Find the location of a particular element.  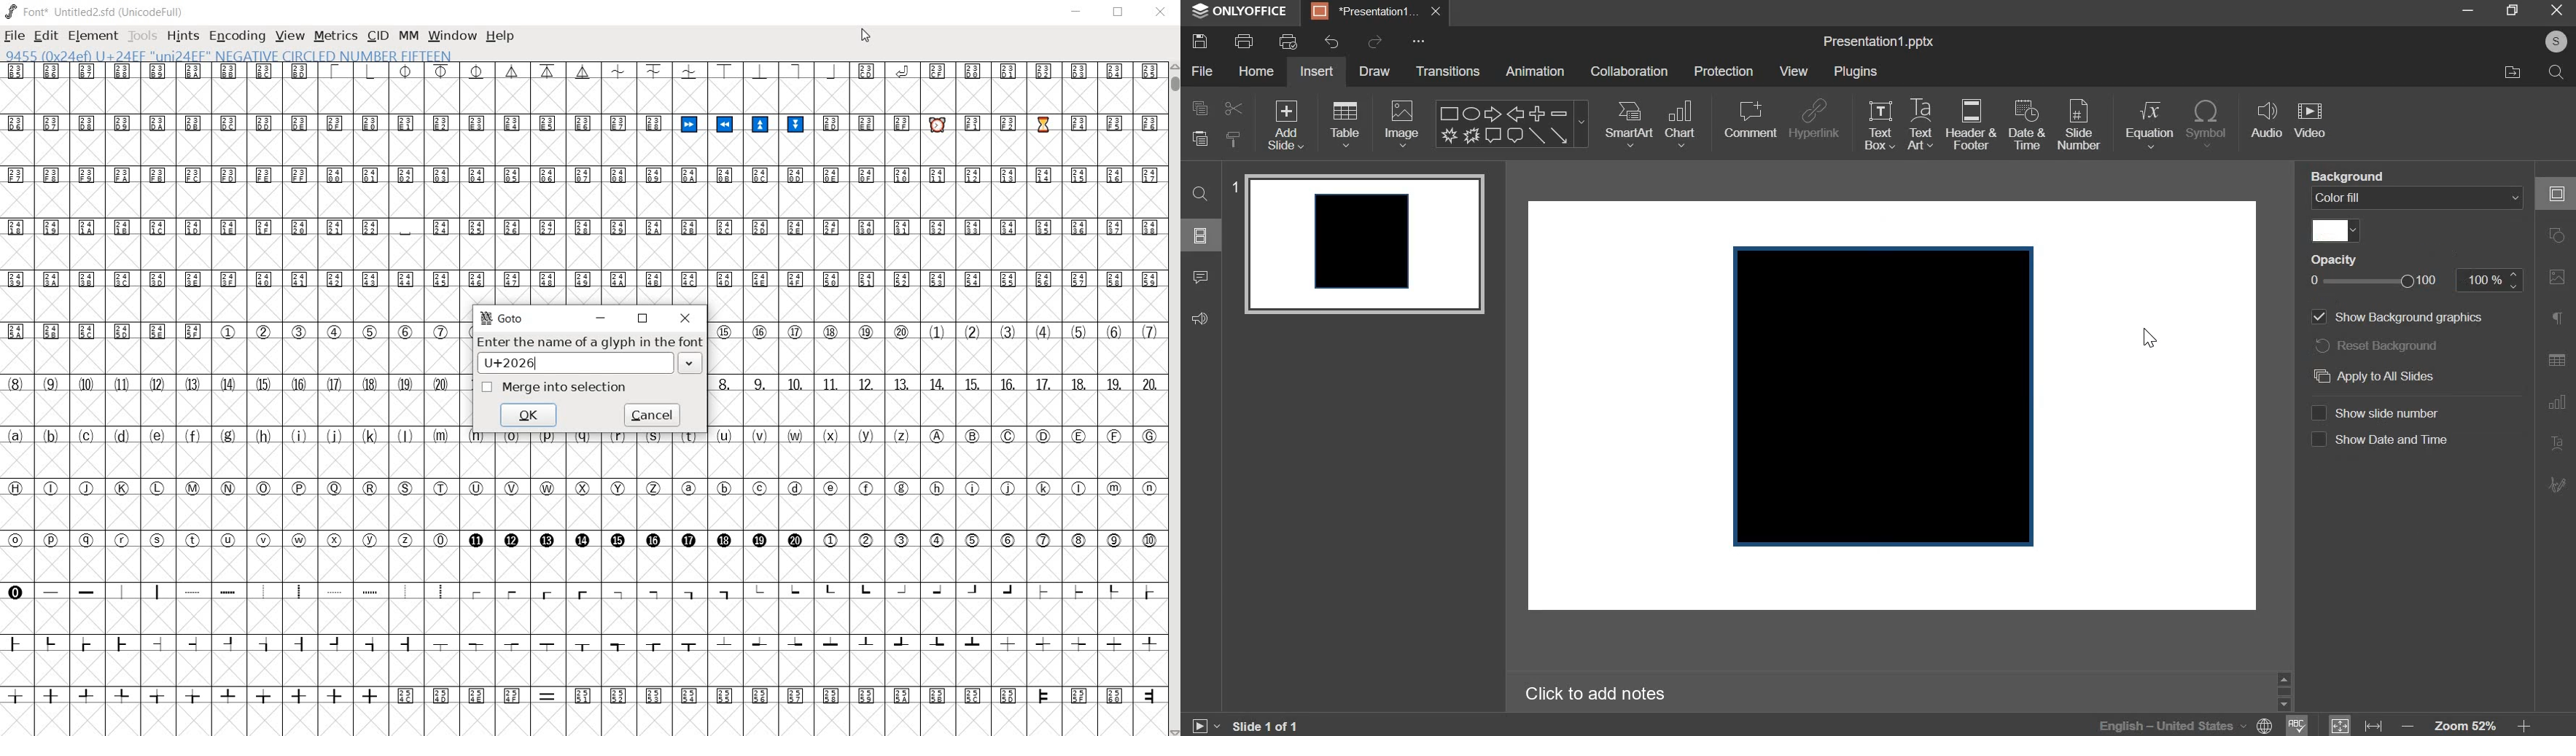

Paragraph is located at coordinates (2558, 443).